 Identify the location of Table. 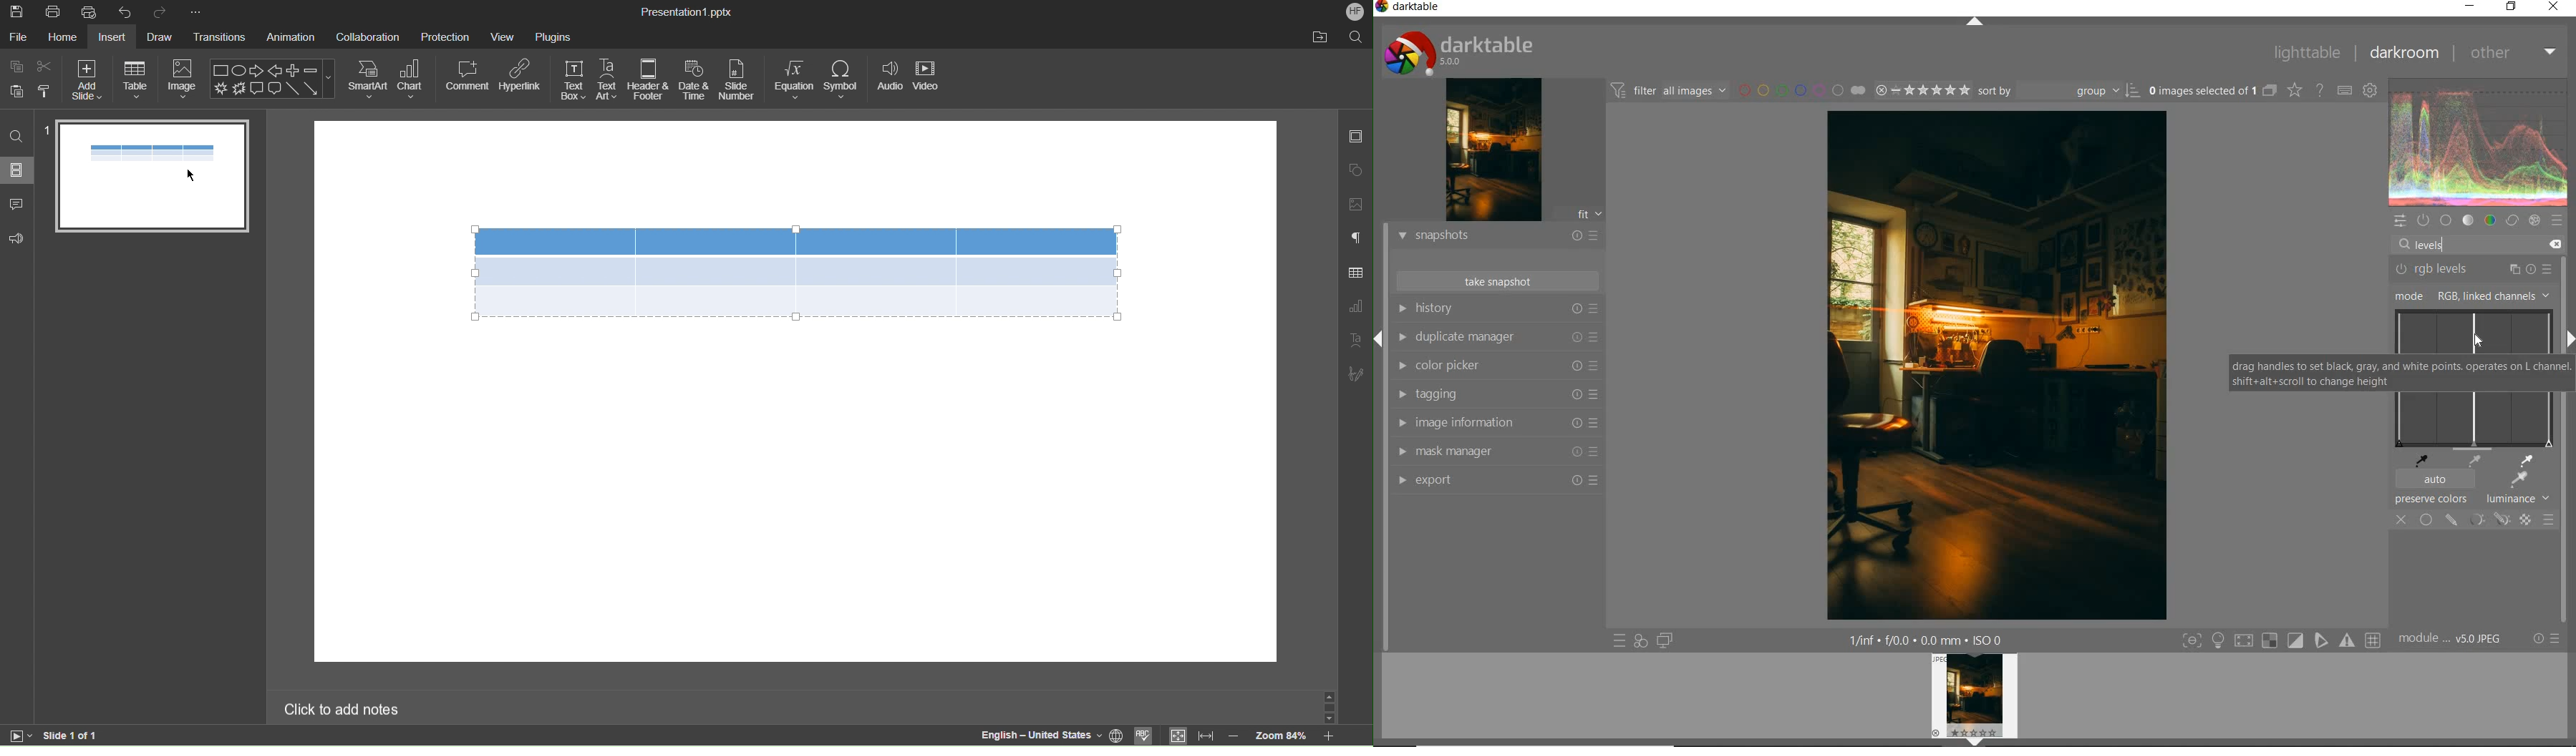
(136, 79).